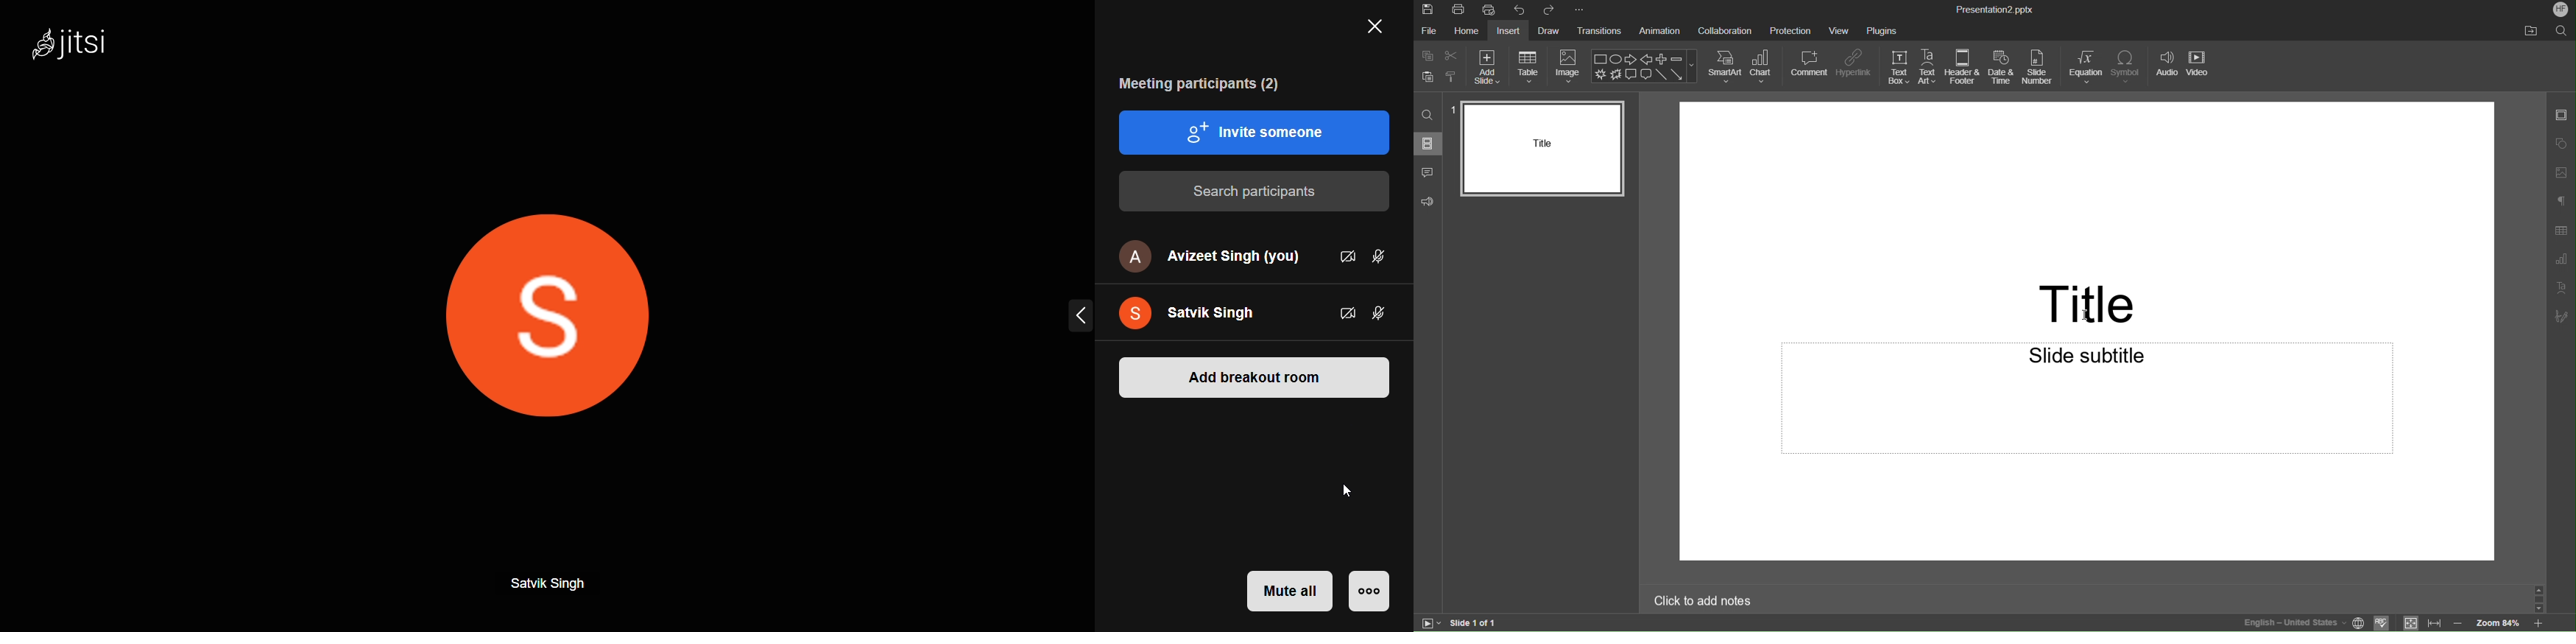  What do you see at coordinates (1898, 67) in the screenshot?
I see `Text Box` at bounding box center [1898, 67].